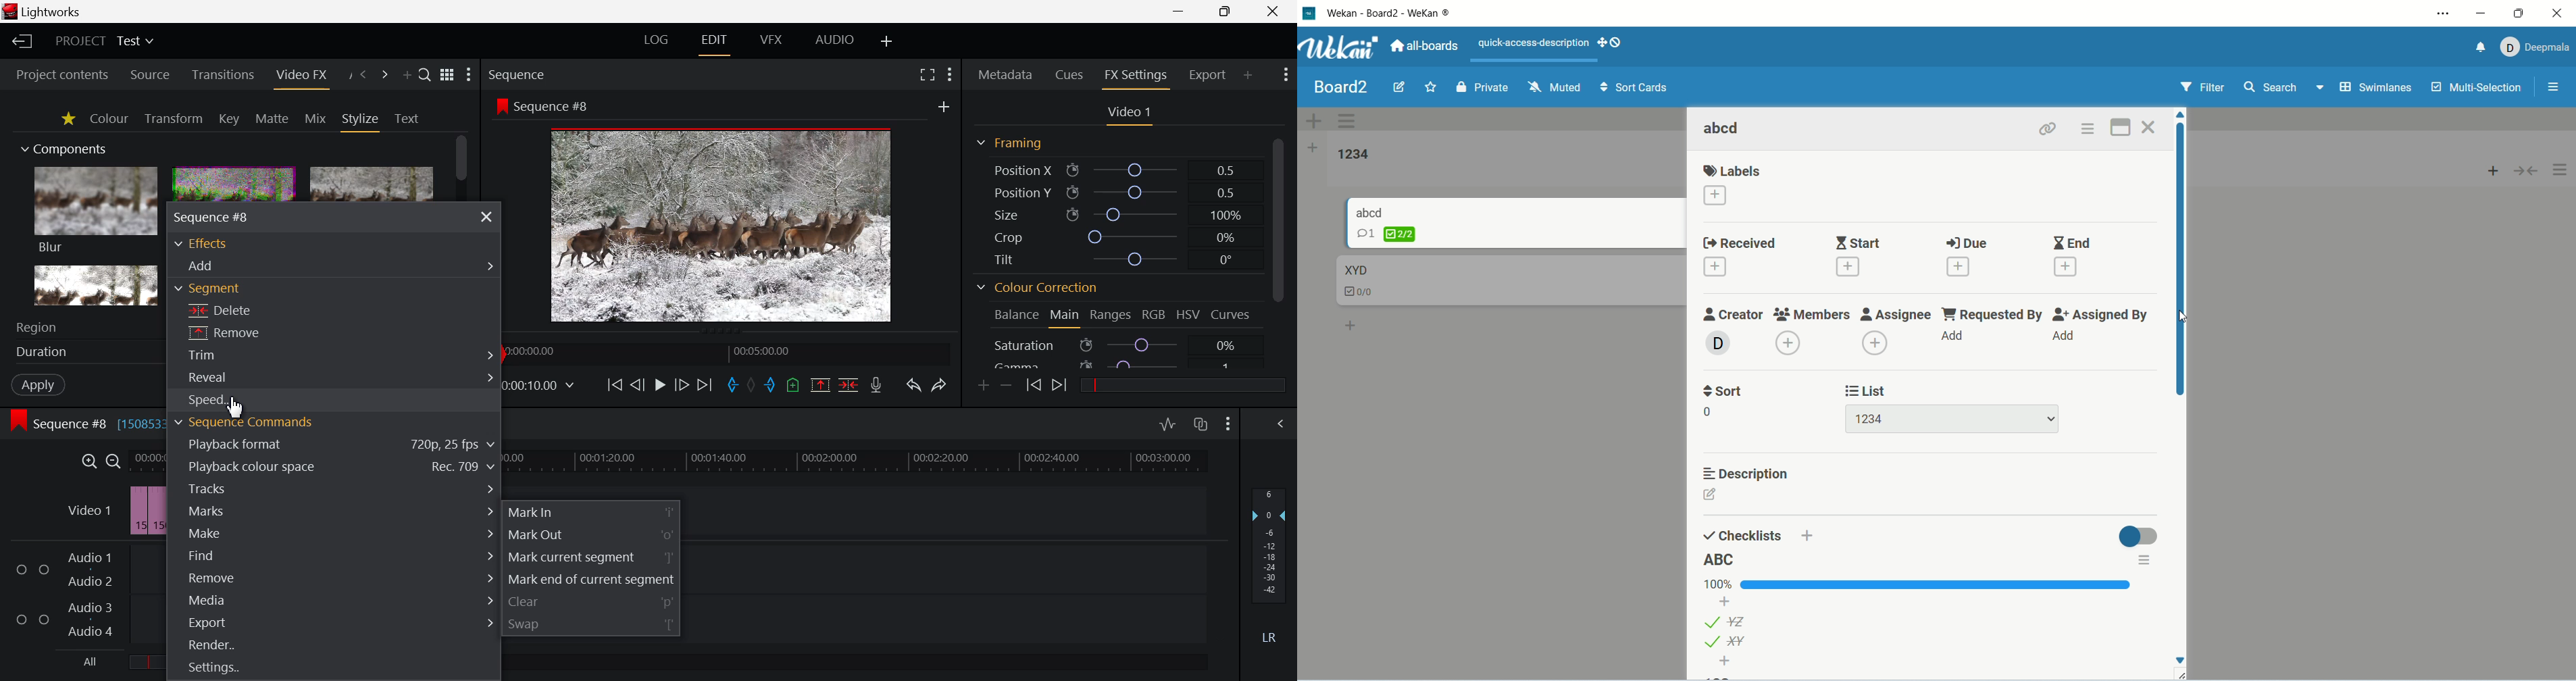  Describe the element at coordinates (2091, 129) in the screenshot. I see `options` at that location.